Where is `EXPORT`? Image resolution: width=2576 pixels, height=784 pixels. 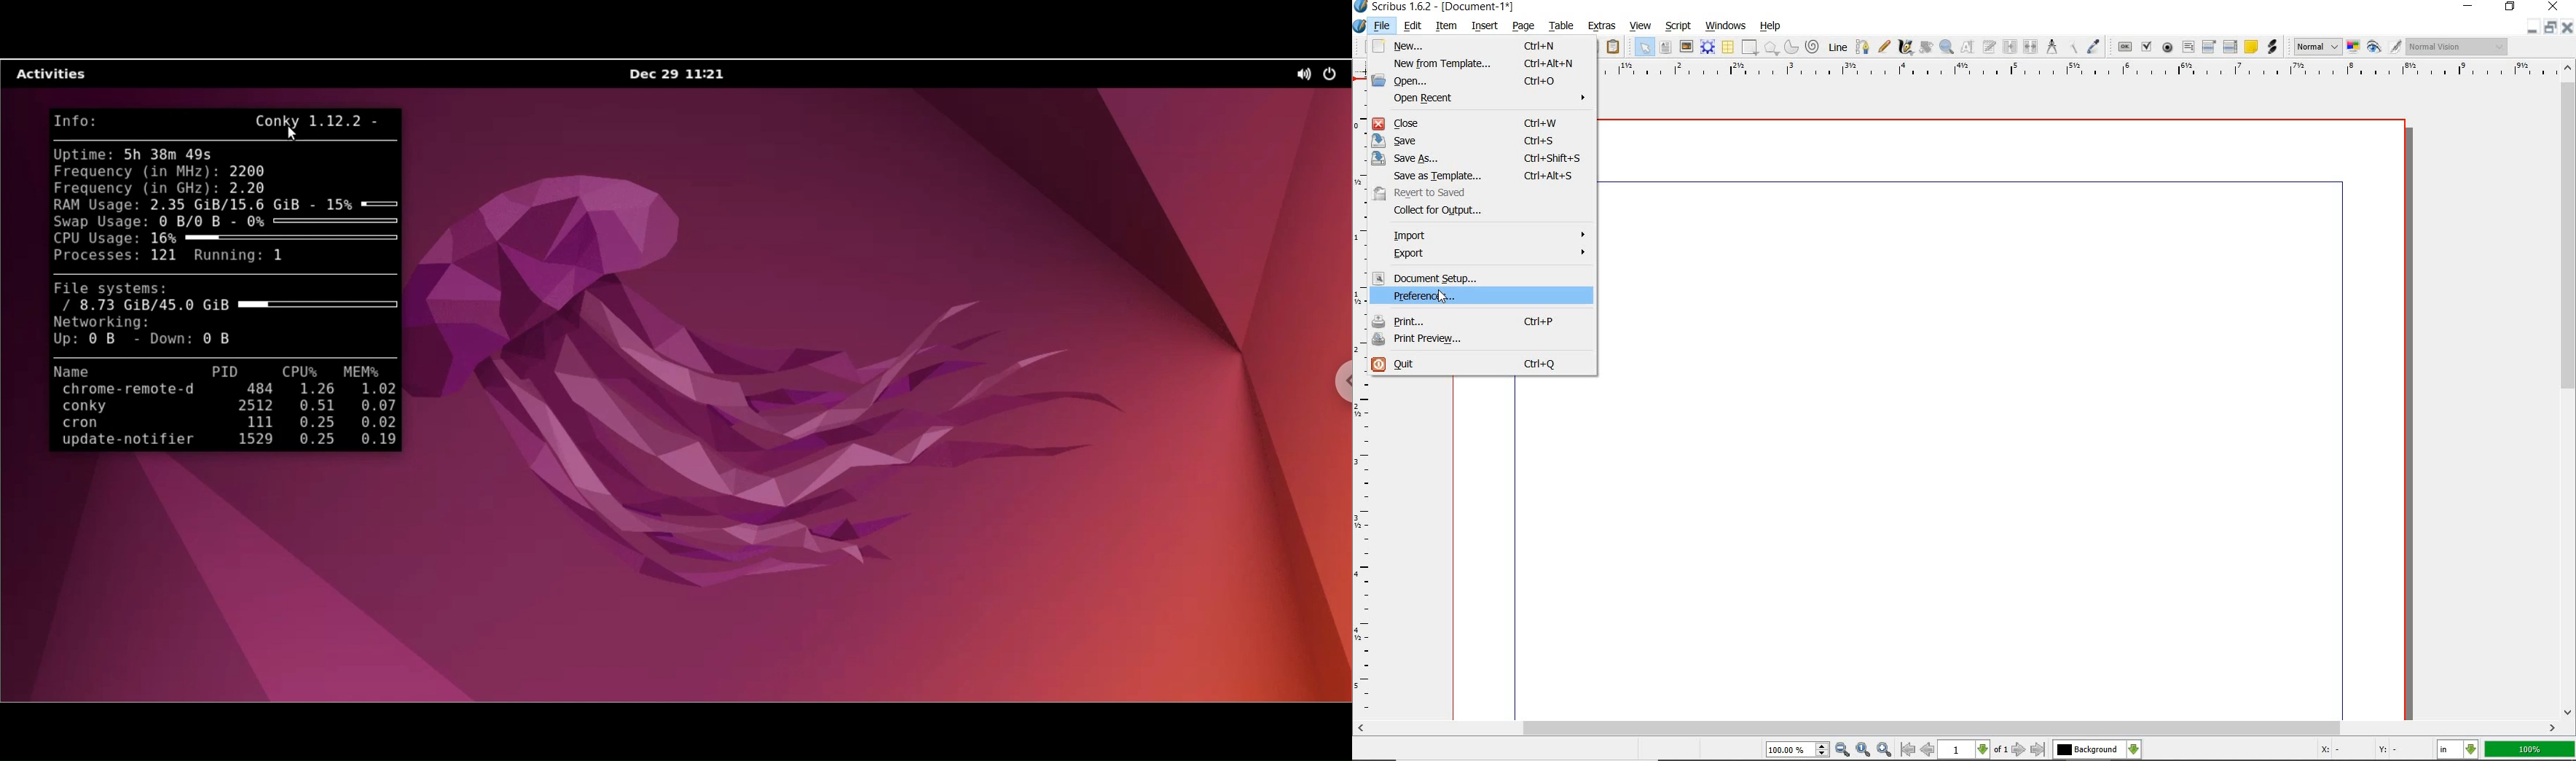
EXPORT is located at coordinates (1485, 255).